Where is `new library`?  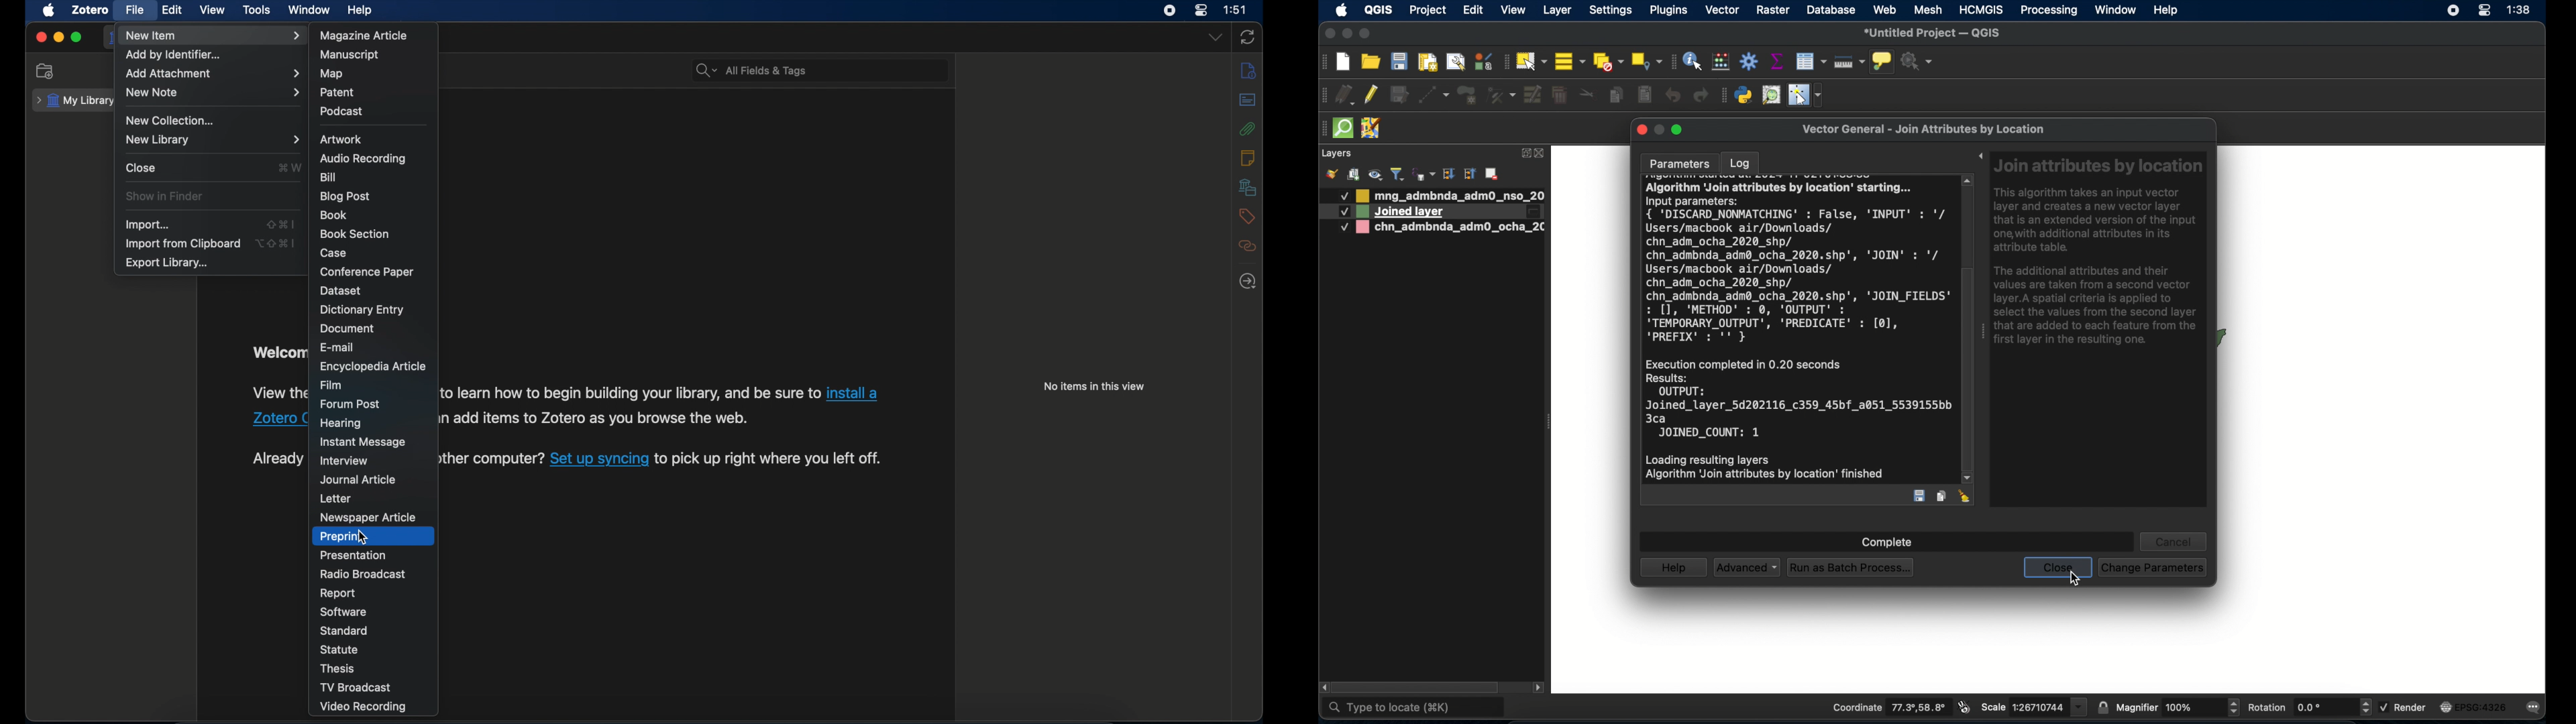 new library is located at coordinates (214, 139).